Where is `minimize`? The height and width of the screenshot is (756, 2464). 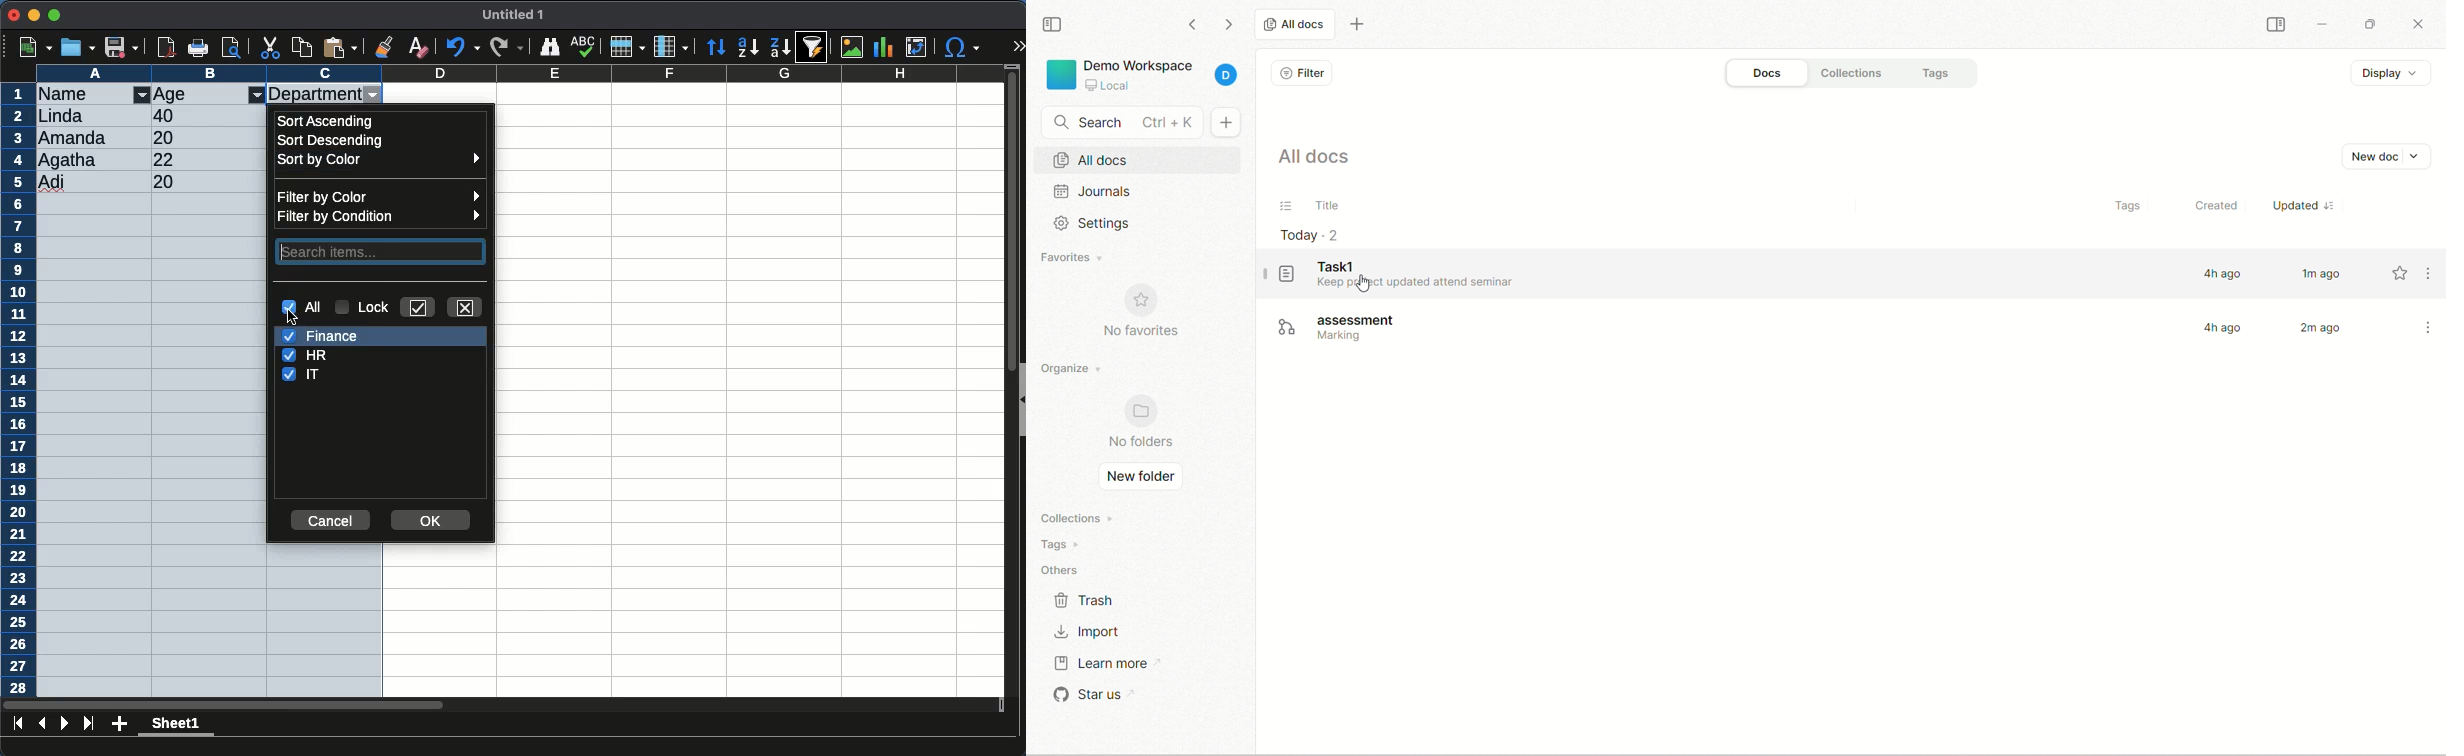 minimize is located at coordinates (35, 14).